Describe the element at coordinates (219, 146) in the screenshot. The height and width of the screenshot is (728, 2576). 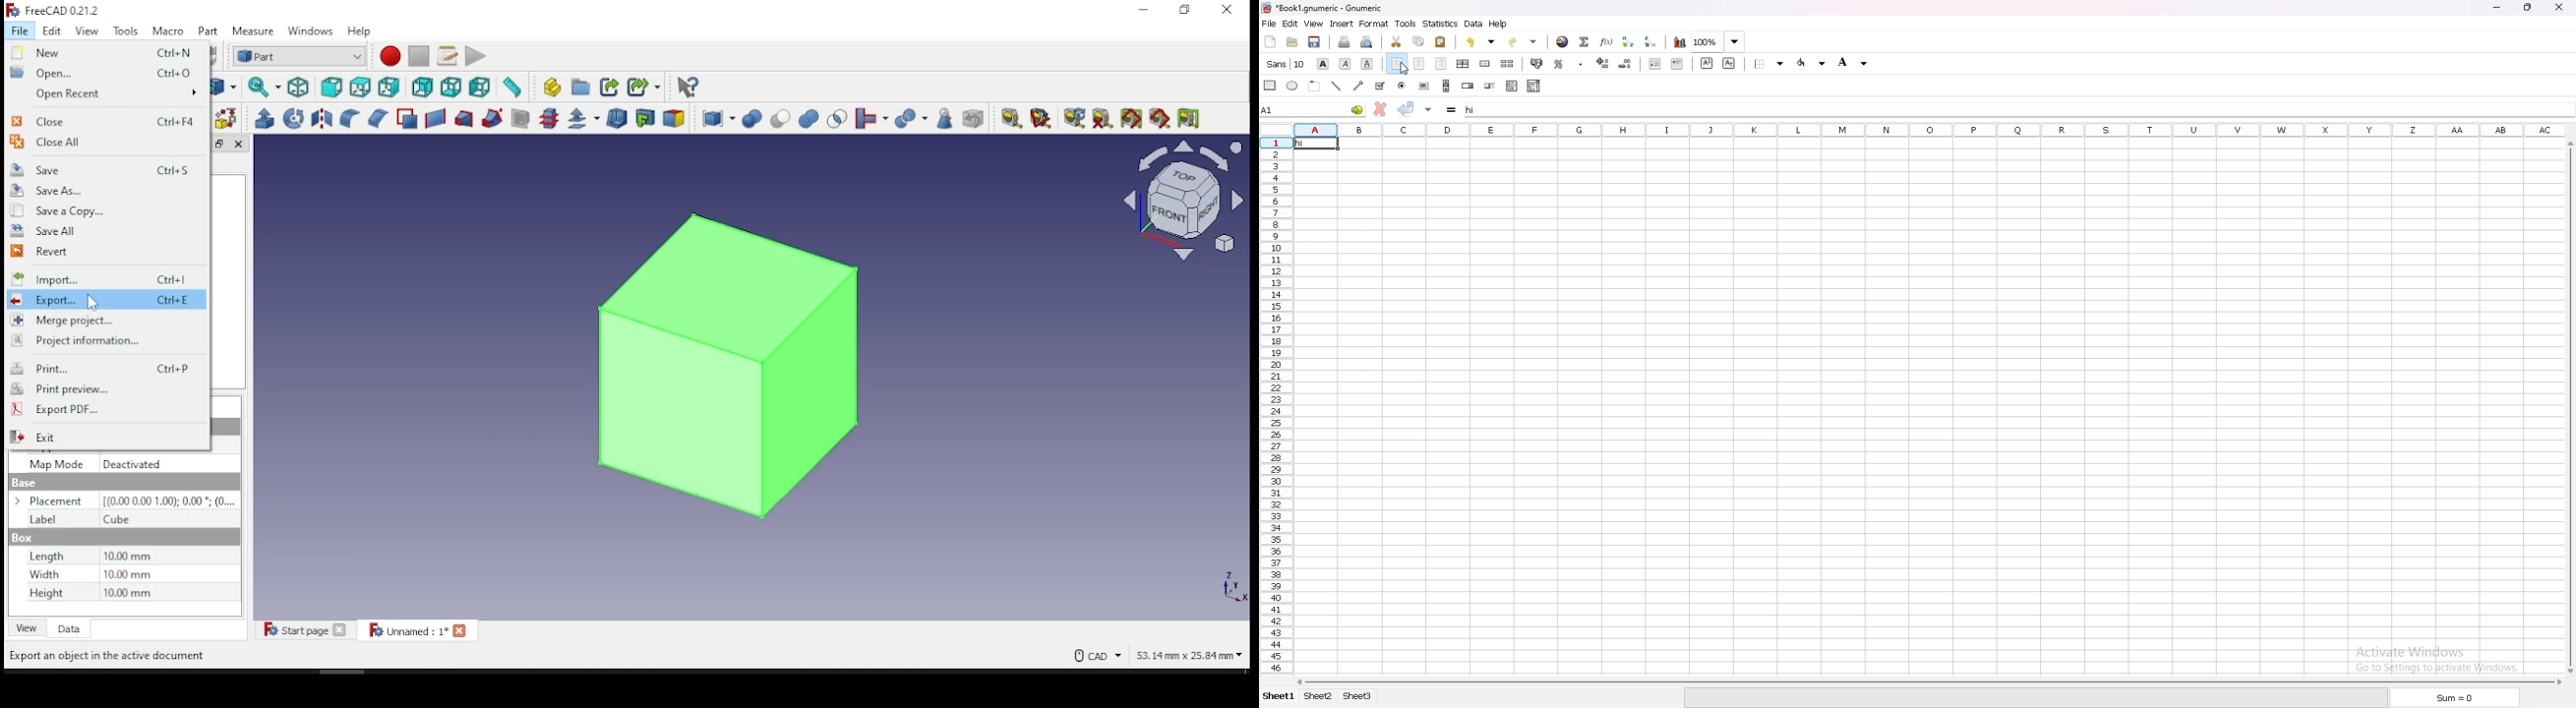
I see `Window` at that location.